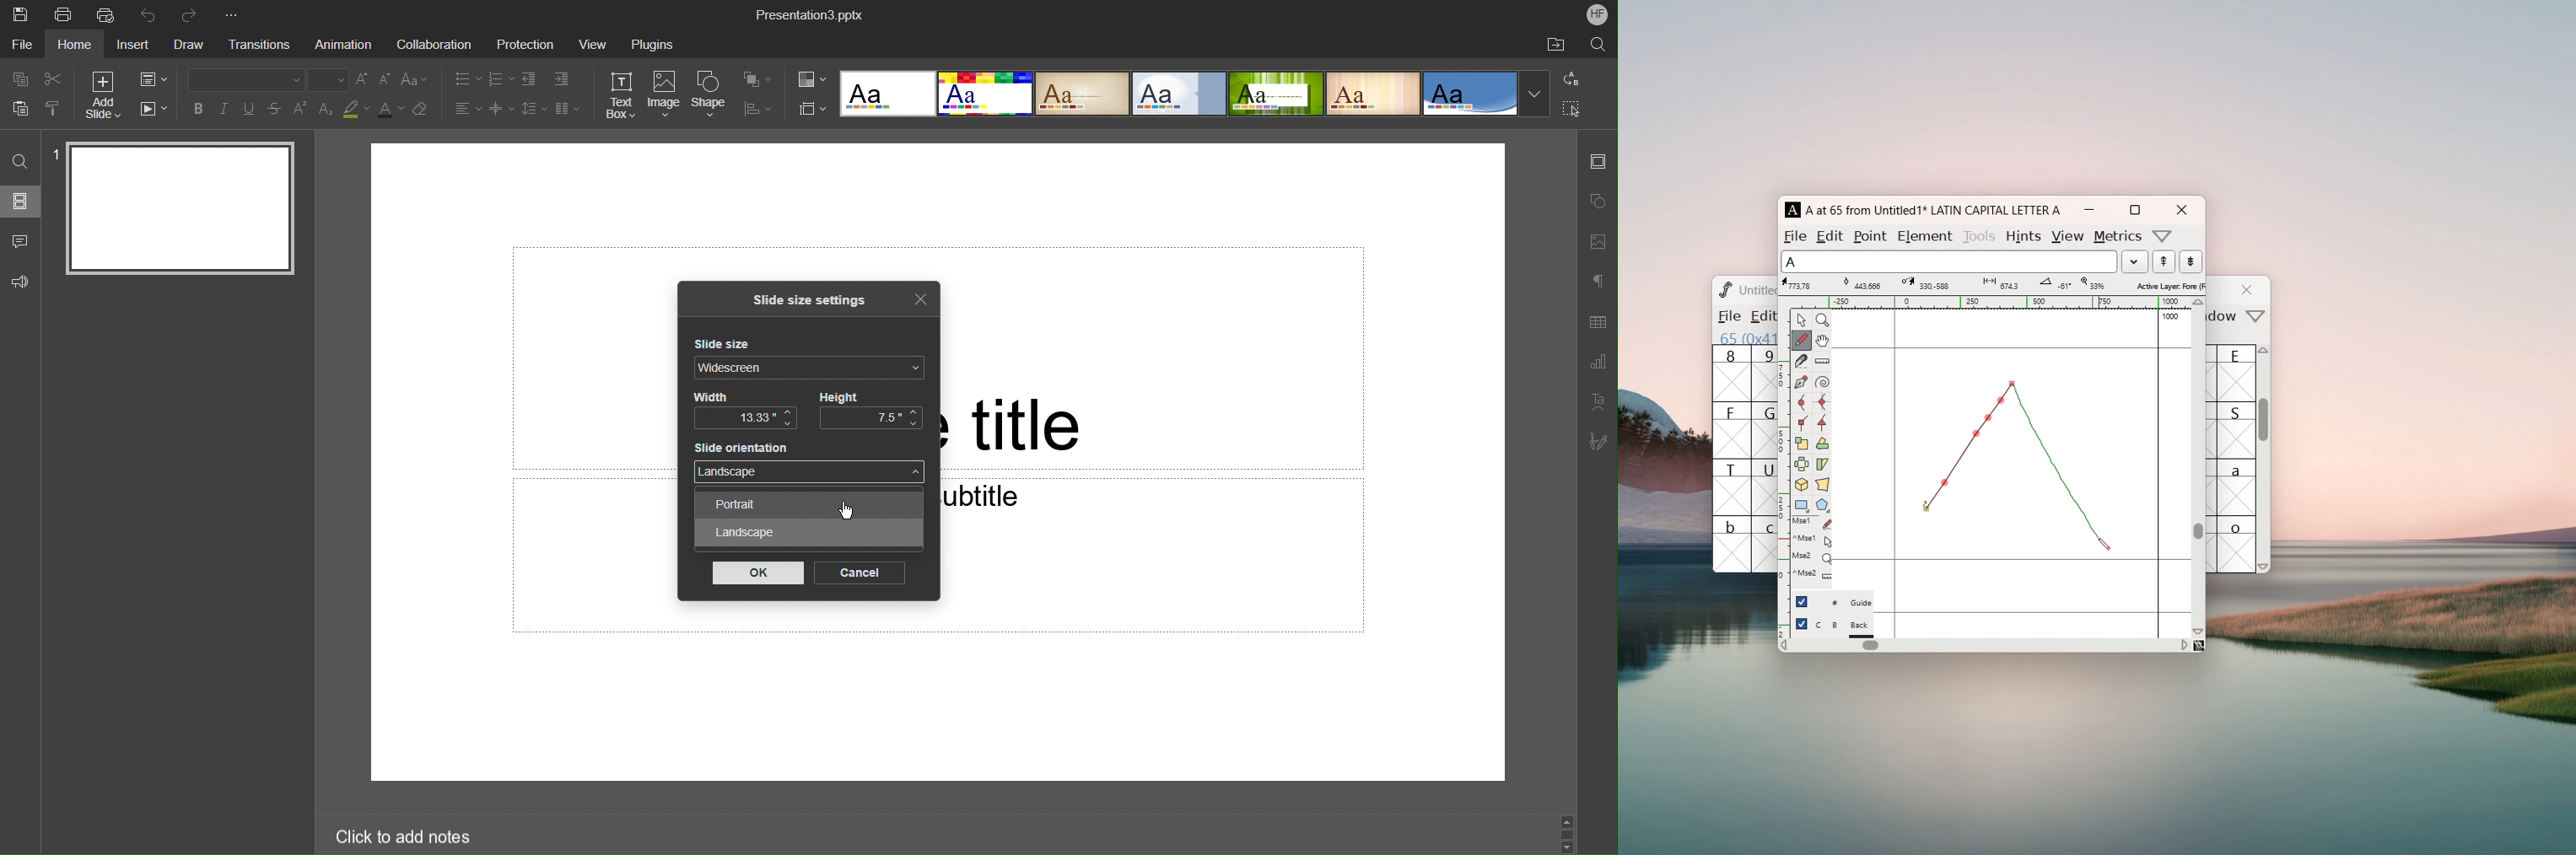 The width and height of the screenshot is (2576, 868). What do you see at coordinates (2134, 210) in the screenshot?
I see `maximize` at bounding box center [2134, 210].